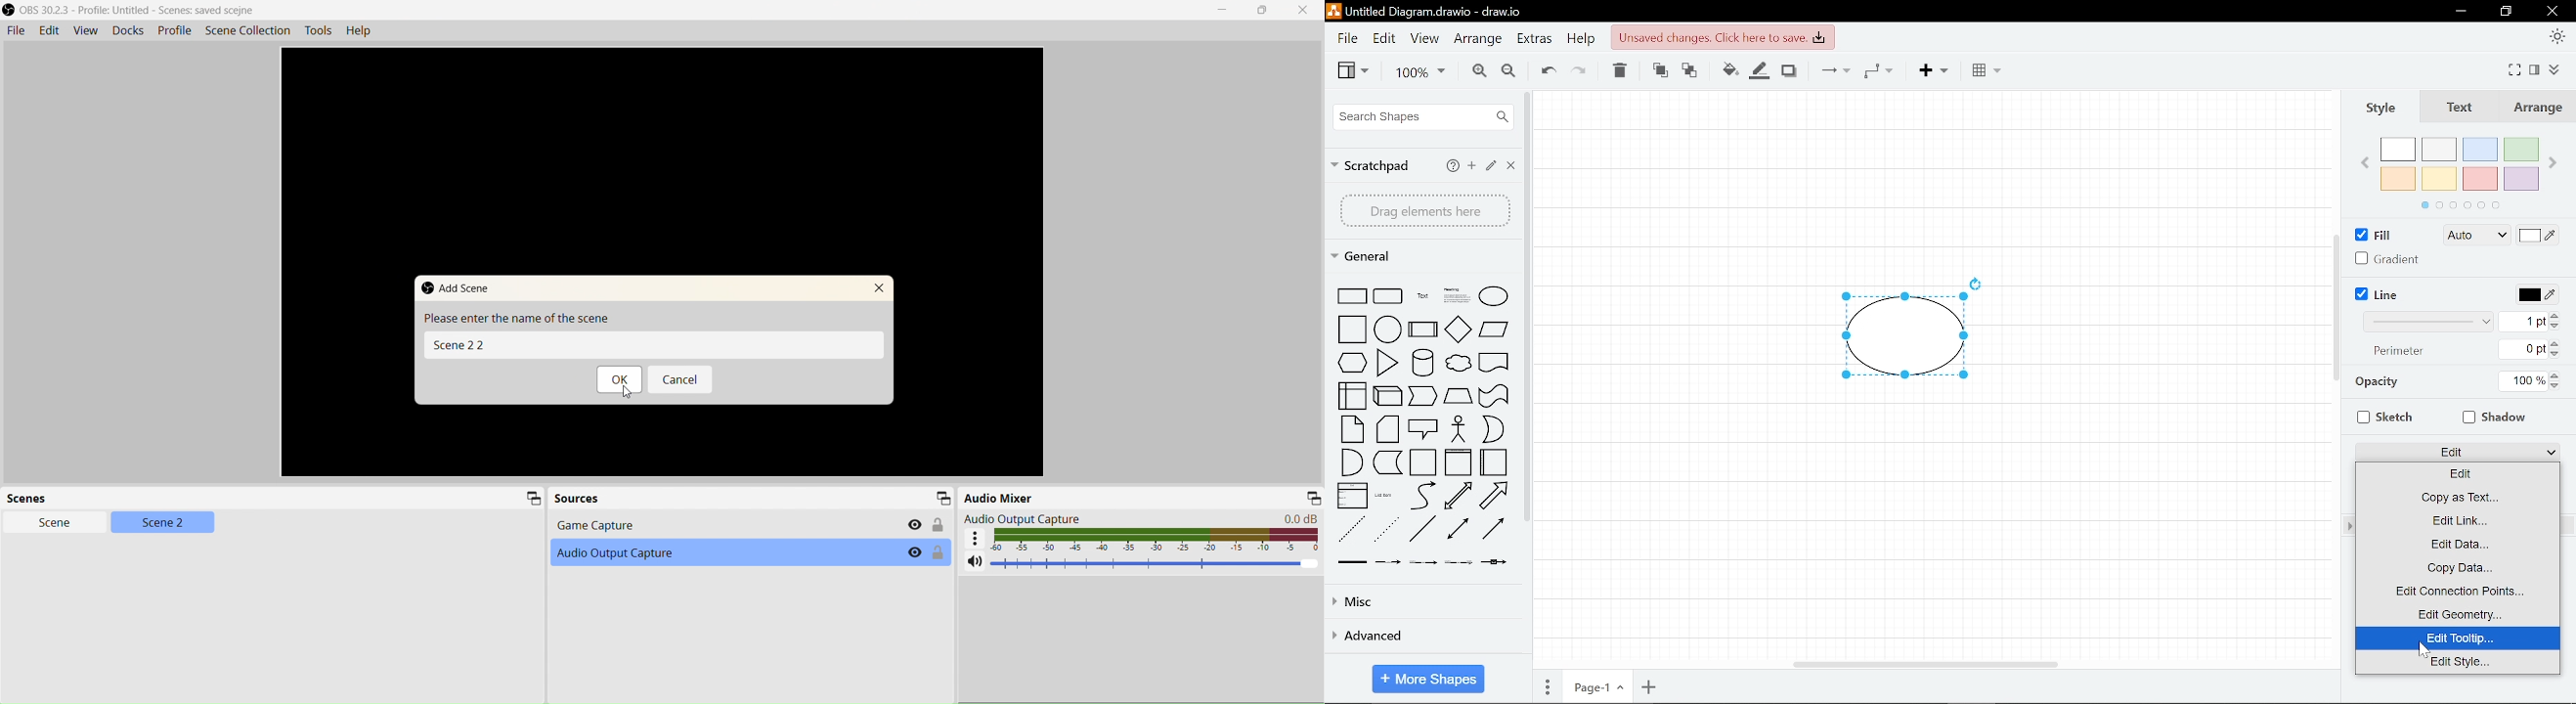 This screenshot has width=2576, height=728. What do you see at coordinates (2362, 161) in the screenshot?
I see `Previous Color palette` at bounding box center [2362, 161].